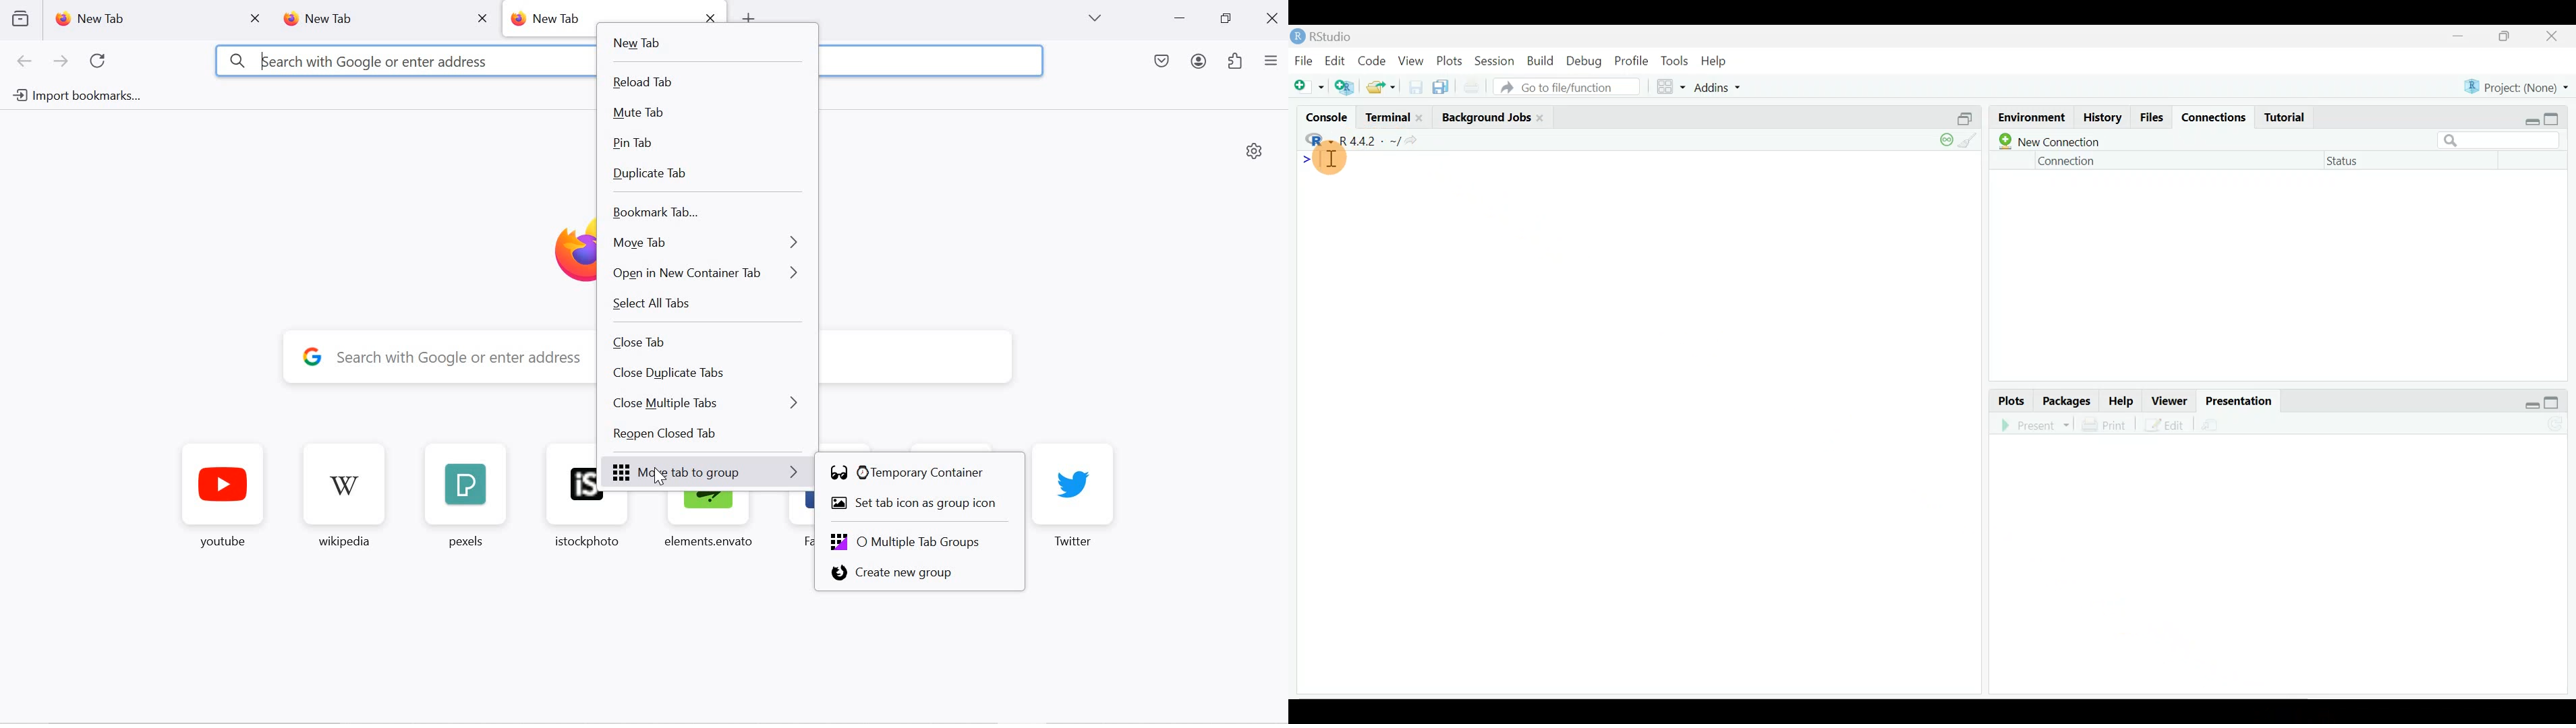 Image resolution: width=2576 pixels, height=728 pixels. What do you see at coordinates (1317, 139) in the screenshot?
I see `R` at bounding box center [1317, 139].